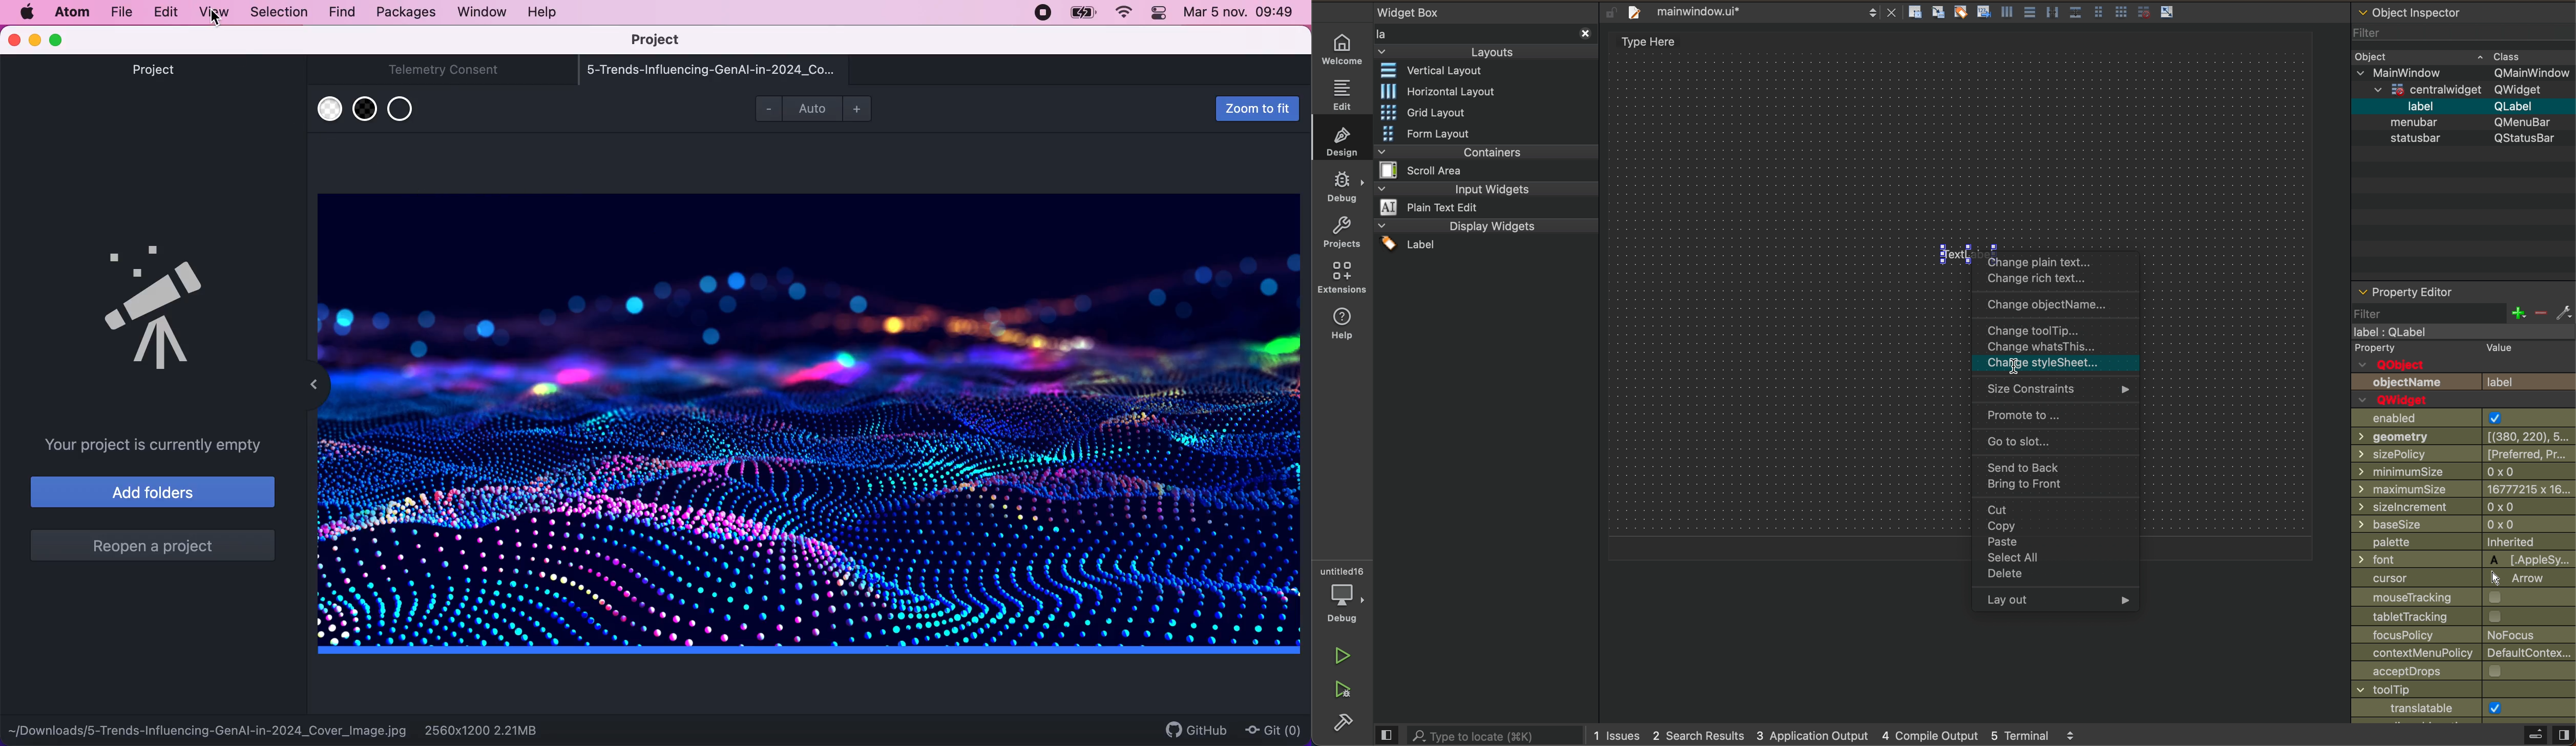 The height and width of the screenshot is (756, 2576). I want to click on debug, so click(1345, 190).